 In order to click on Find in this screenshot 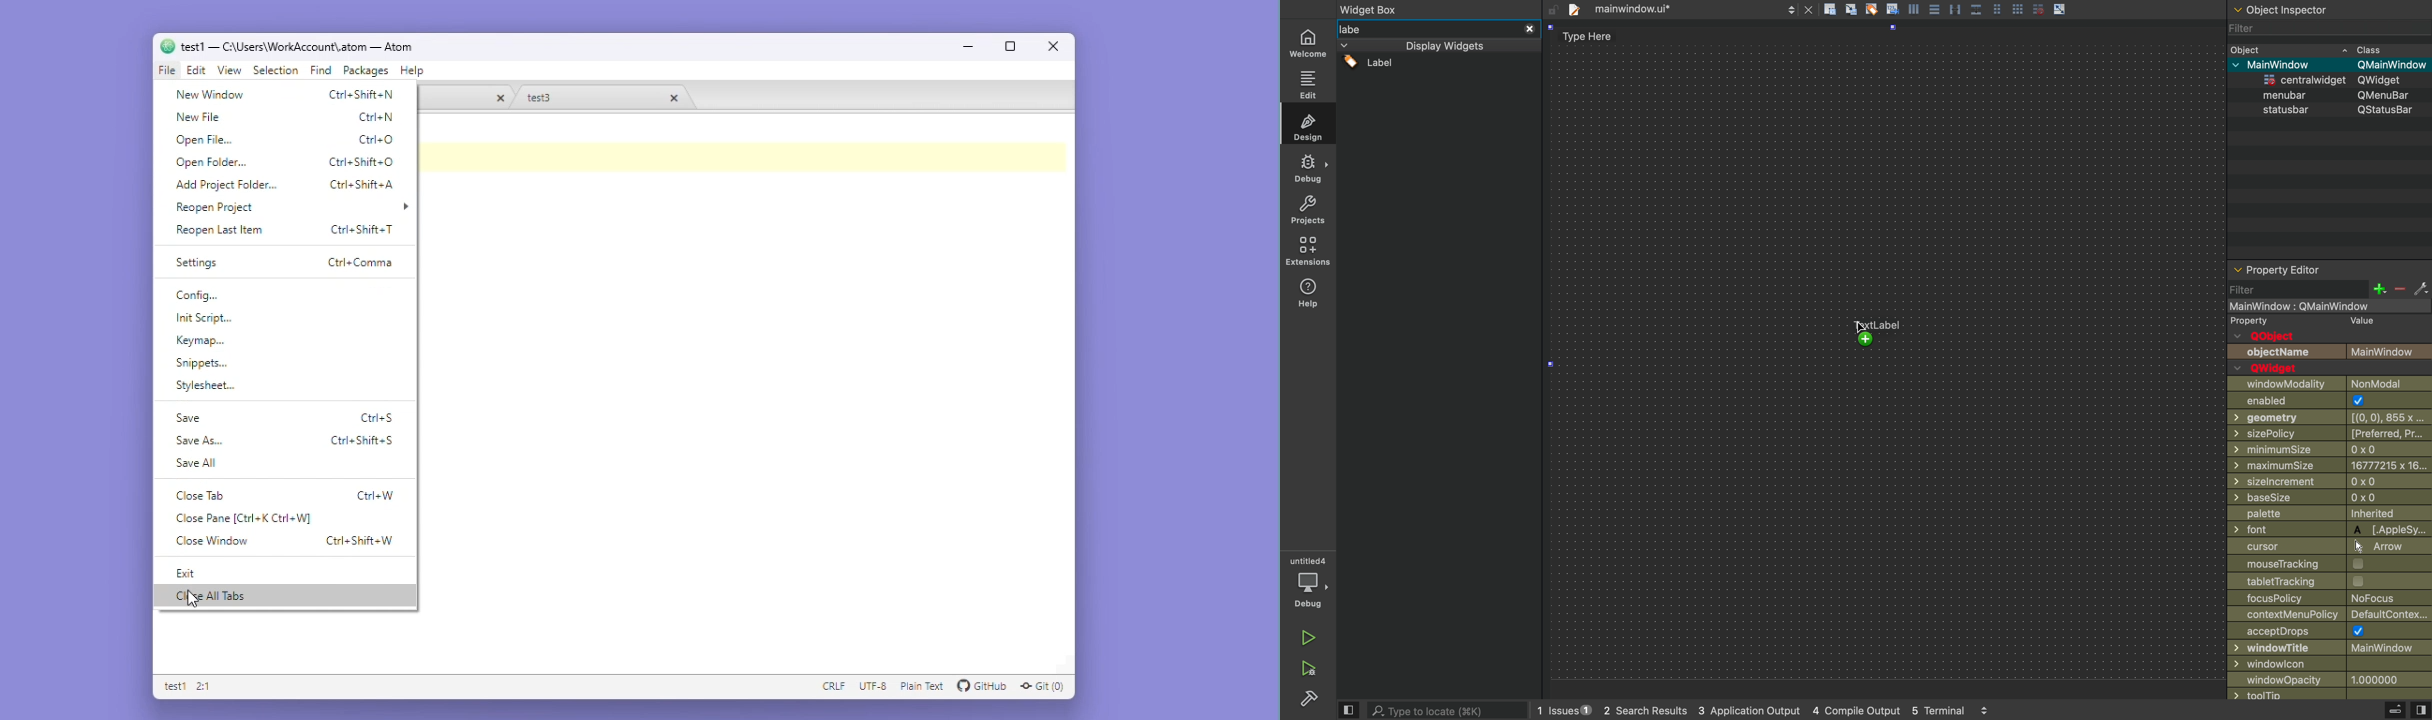, I will do `click(322, 71)`.